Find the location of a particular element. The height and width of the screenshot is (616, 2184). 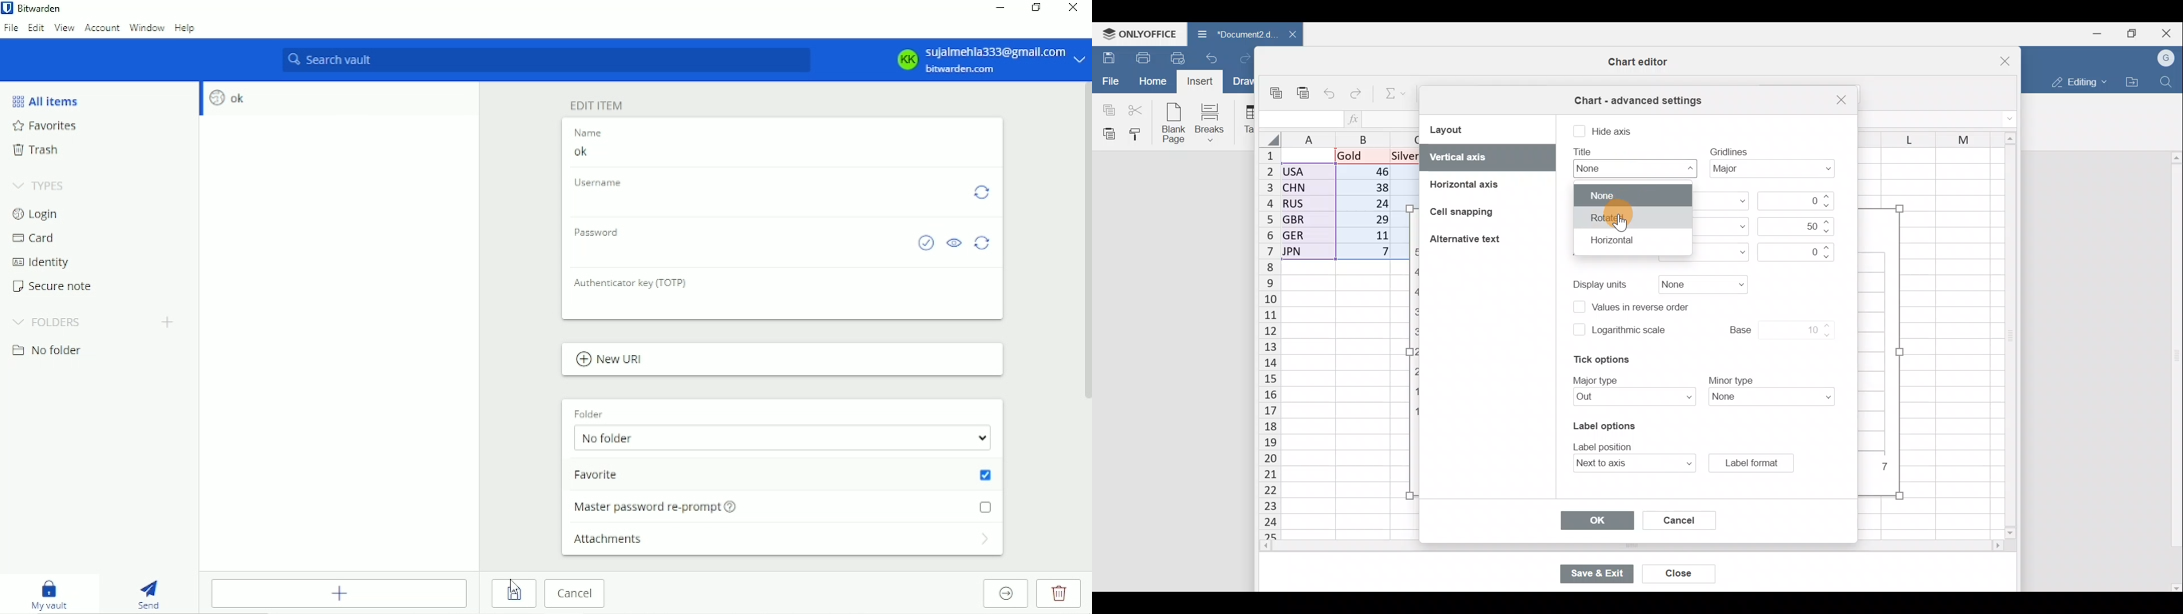

Rows is located at coordinates (1263, 345).